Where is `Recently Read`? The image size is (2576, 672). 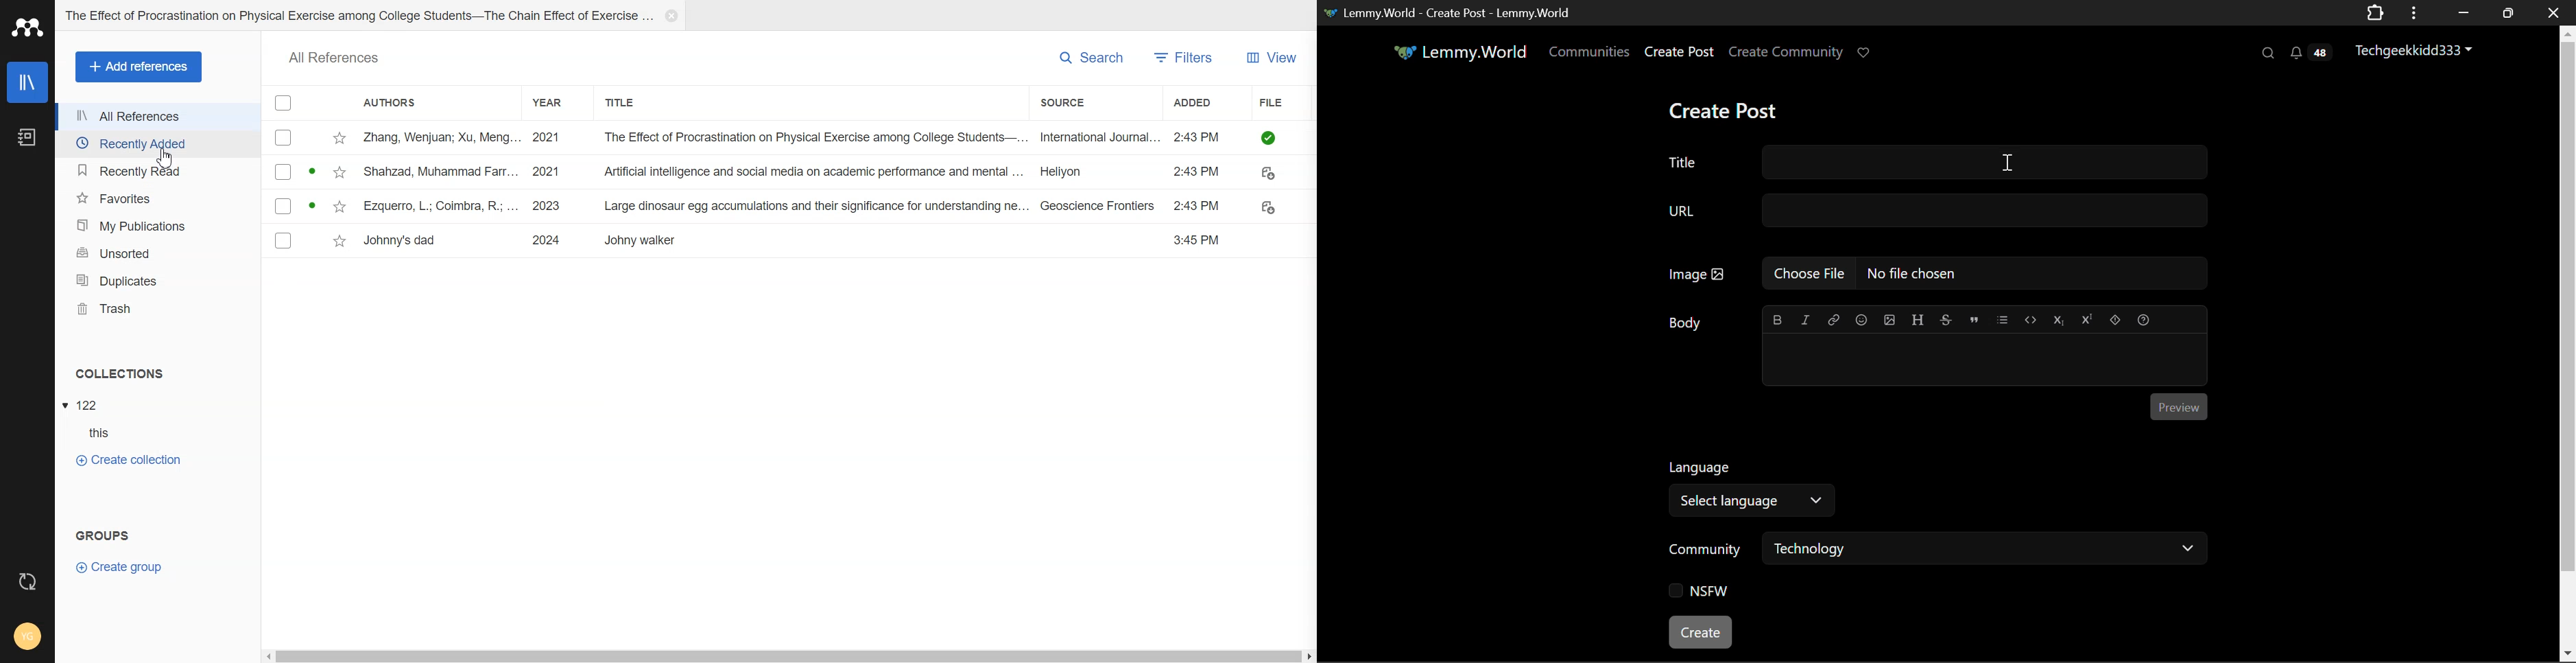 Recently Read is located at coordinates (156, 172).